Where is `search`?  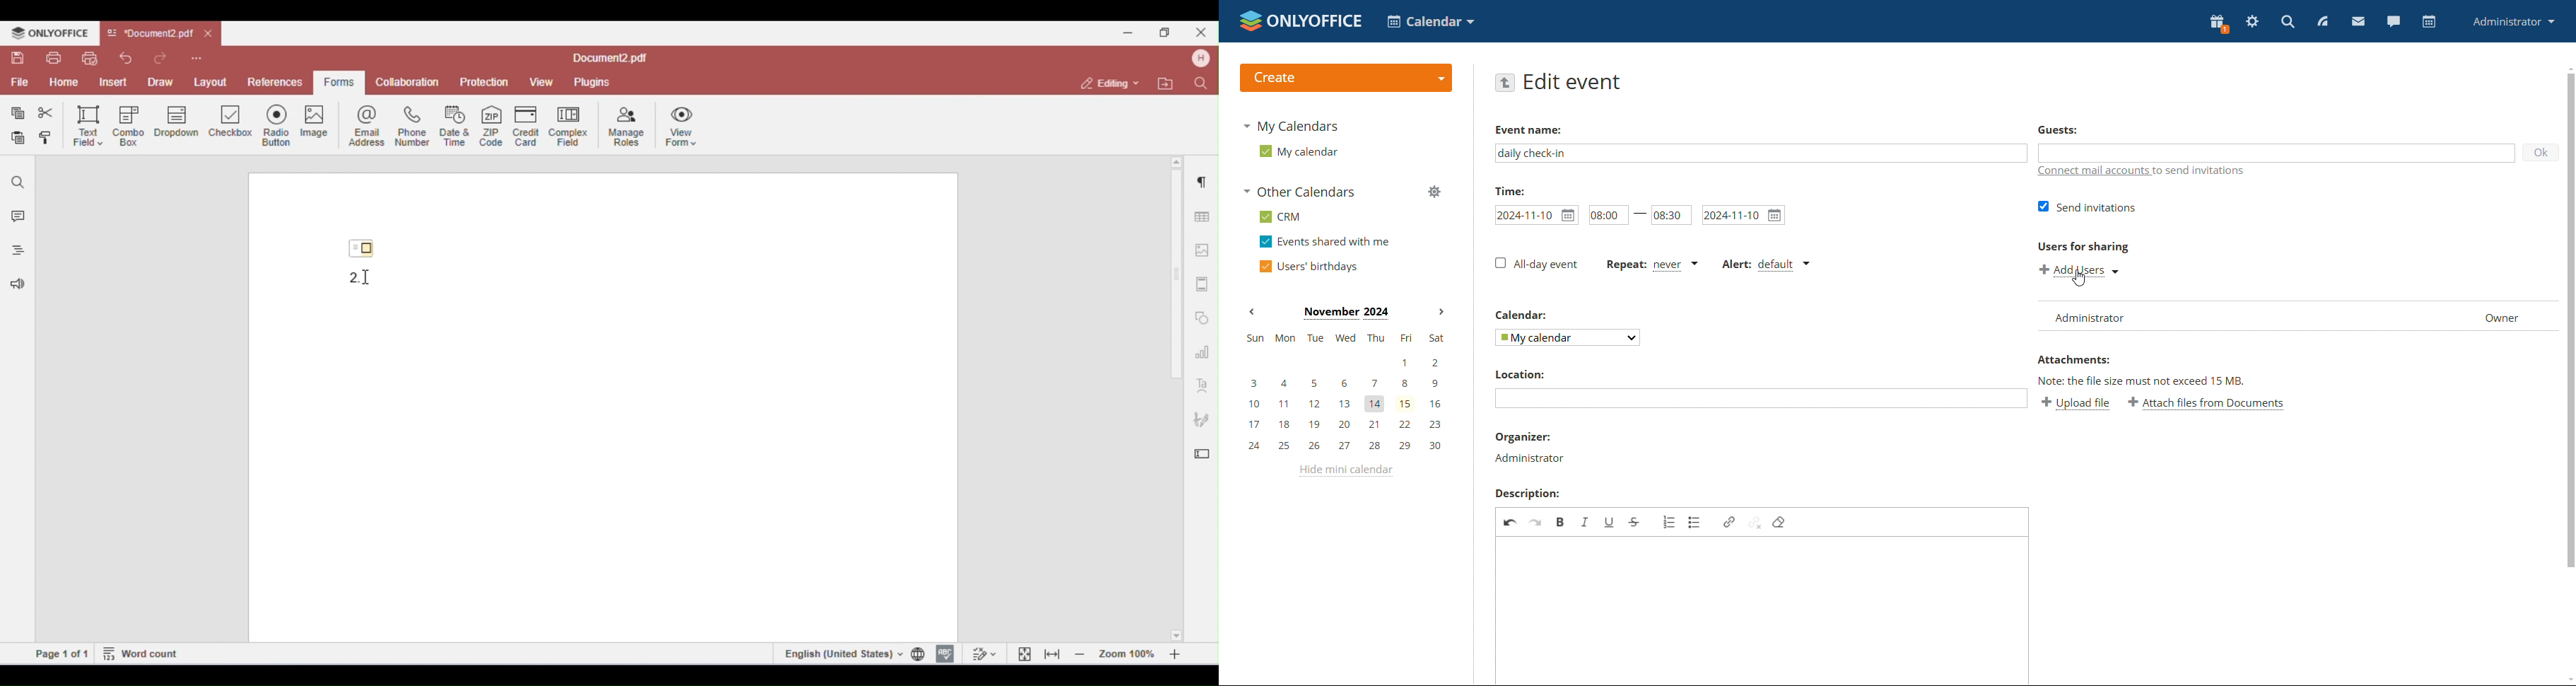 search is located at coordinates (2288, 21).